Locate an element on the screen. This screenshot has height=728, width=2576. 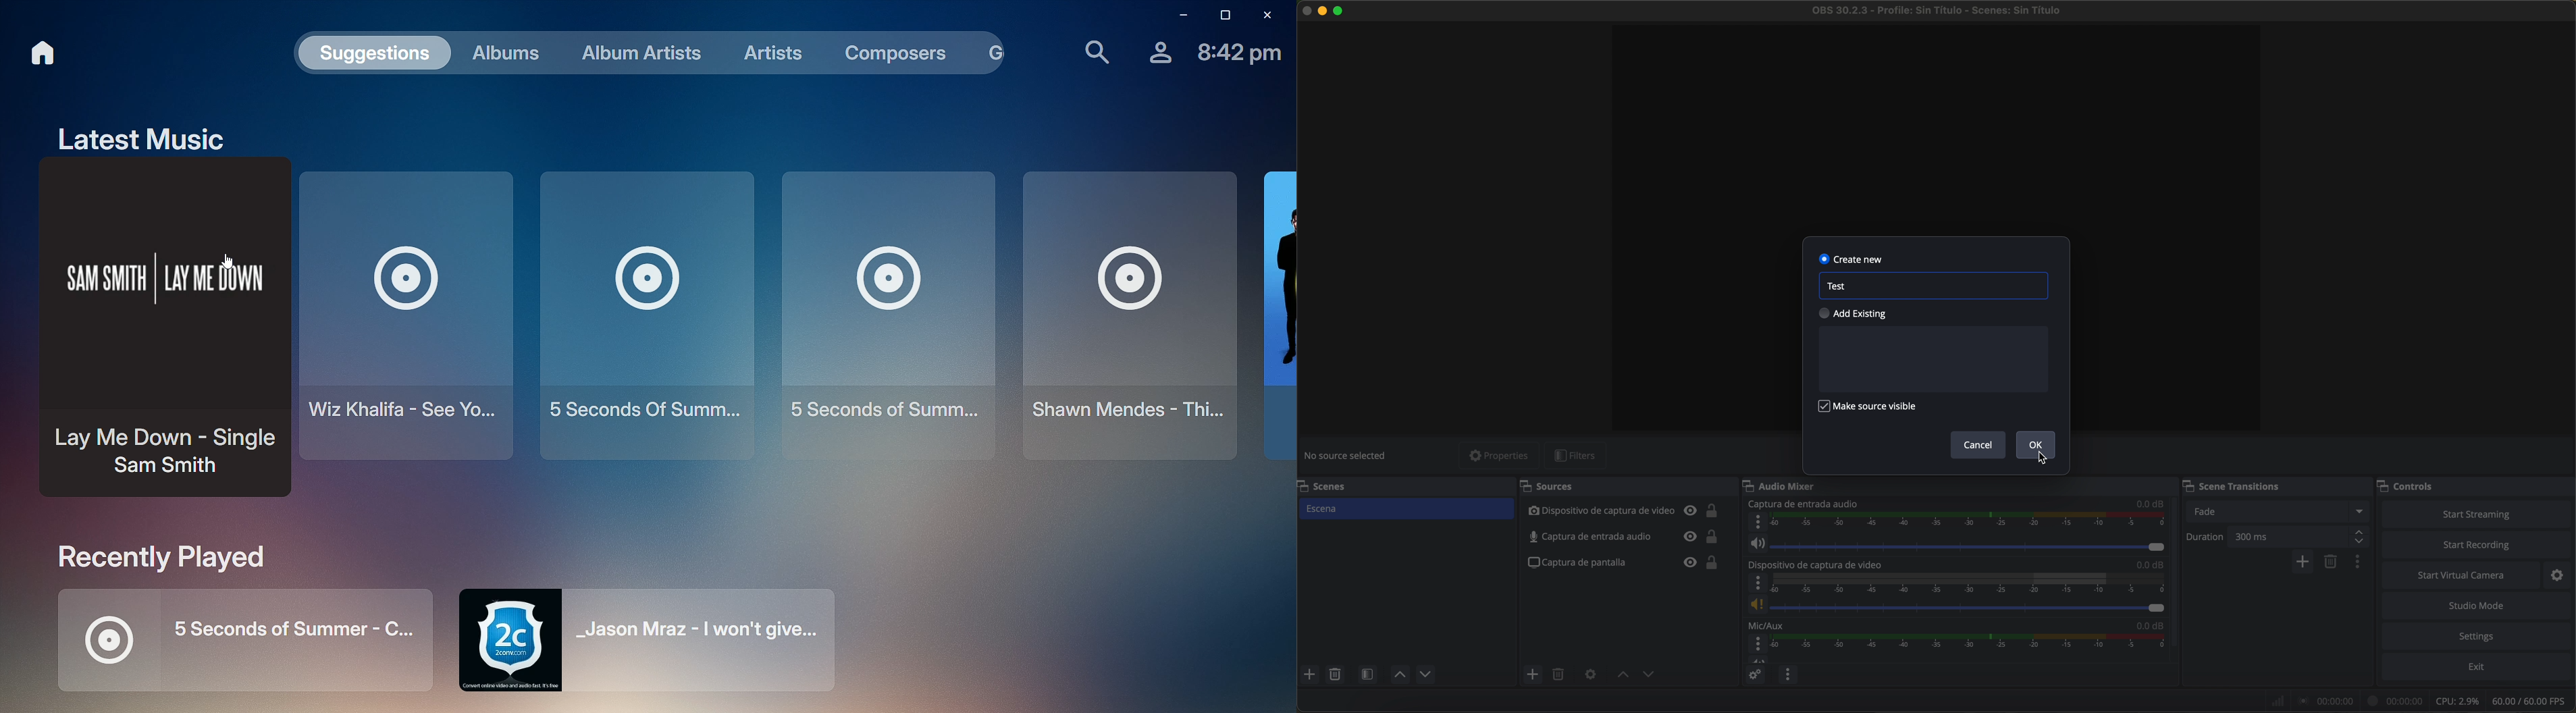
click on add source is located at coordinates (1535, 675).